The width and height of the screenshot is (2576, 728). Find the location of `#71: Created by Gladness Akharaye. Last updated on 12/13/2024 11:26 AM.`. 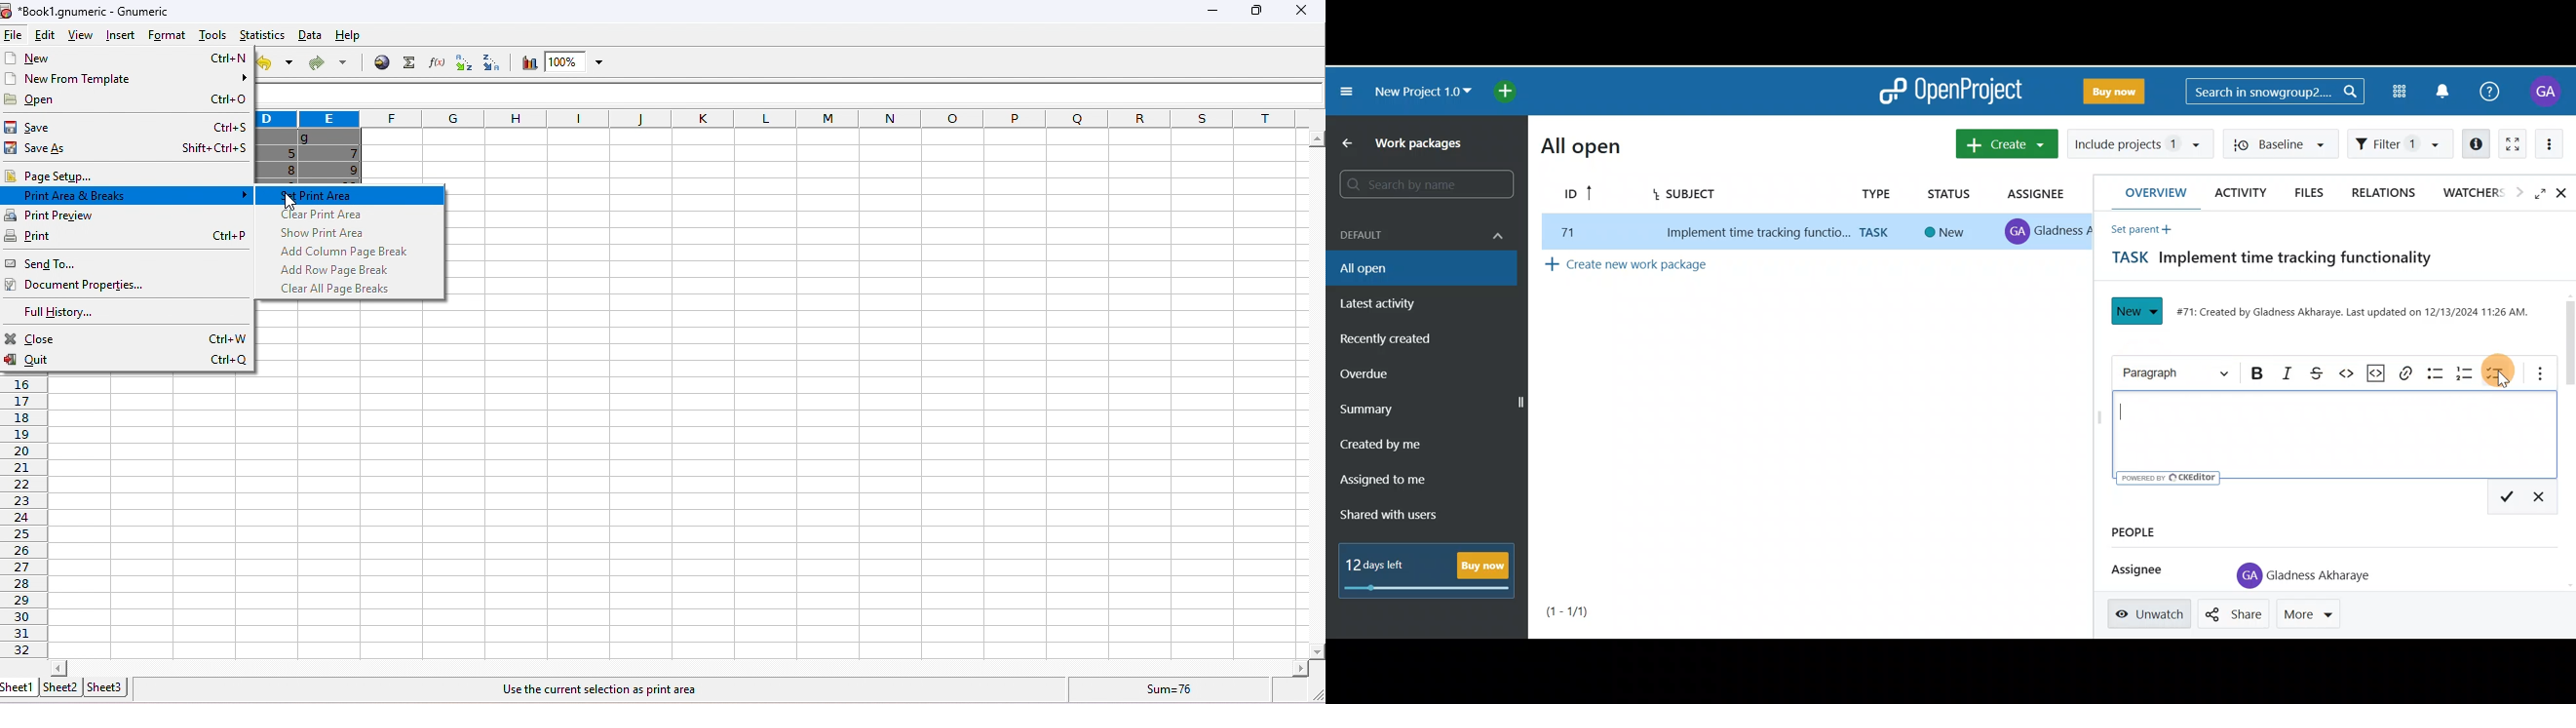

#71: Created by Gladness Akharaye. Last updated on 12/13/2024 11:26 AM. is located at coordinates (2355, 315).